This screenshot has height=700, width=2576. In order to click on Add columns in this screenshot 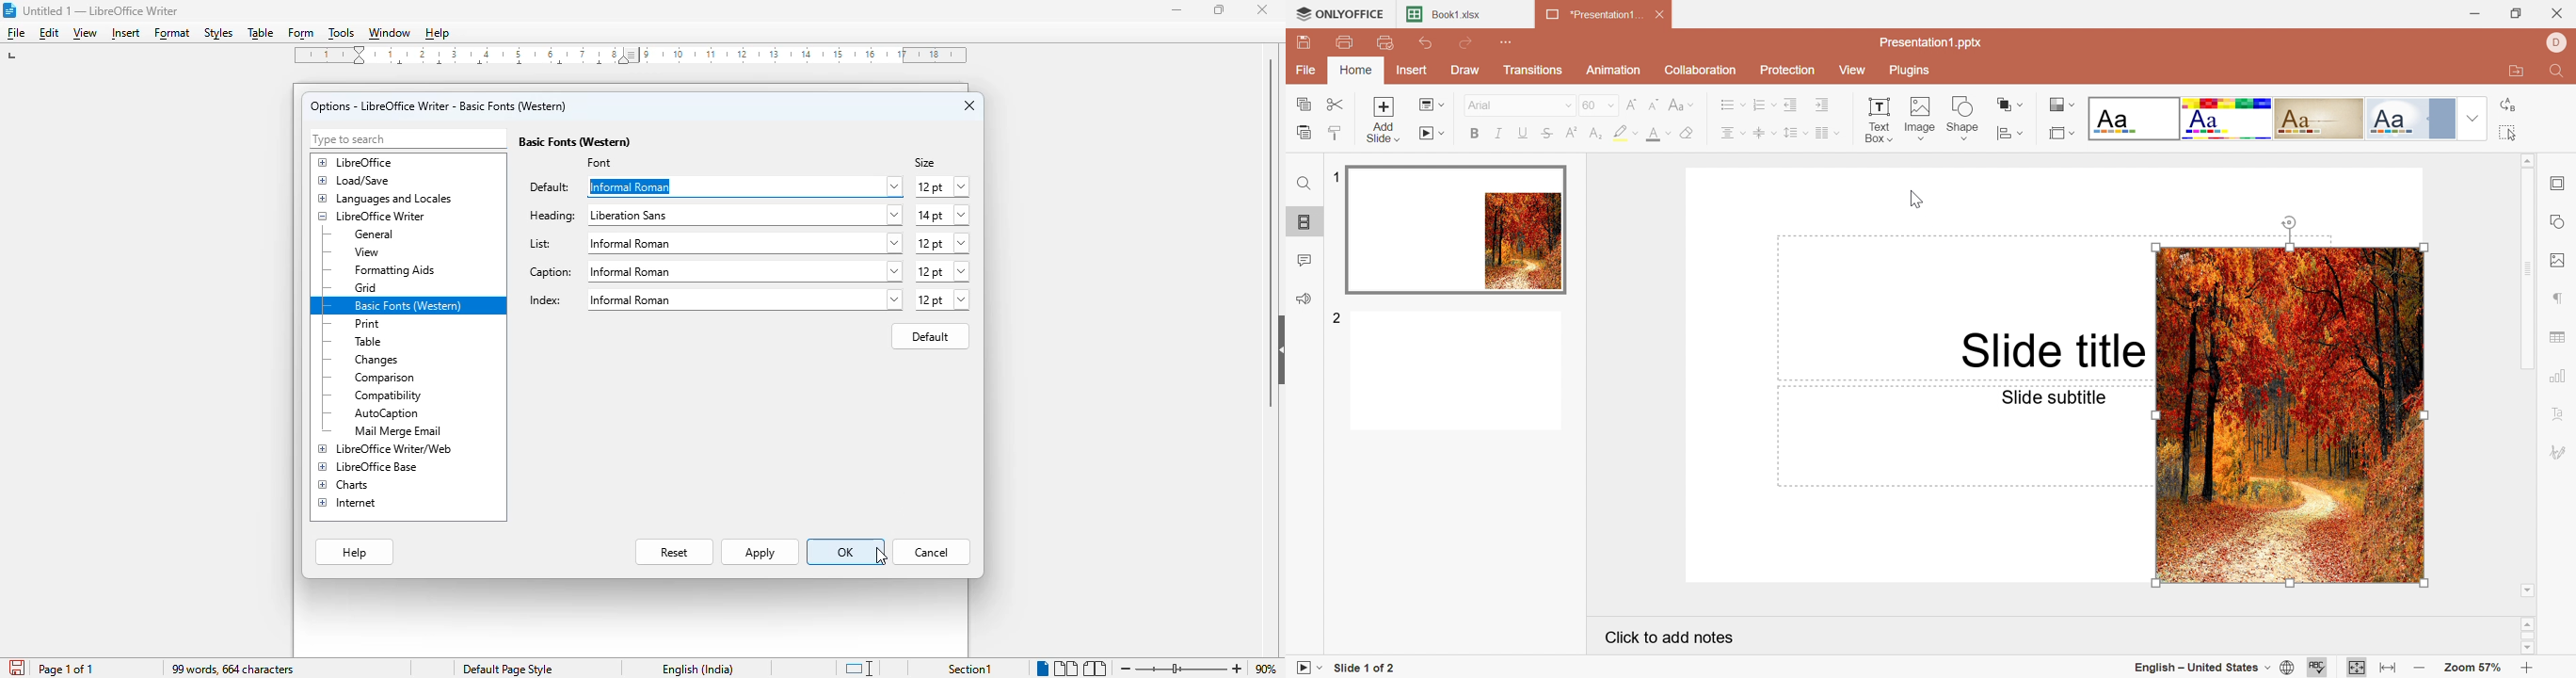, I will do `click(1826, 133)`.